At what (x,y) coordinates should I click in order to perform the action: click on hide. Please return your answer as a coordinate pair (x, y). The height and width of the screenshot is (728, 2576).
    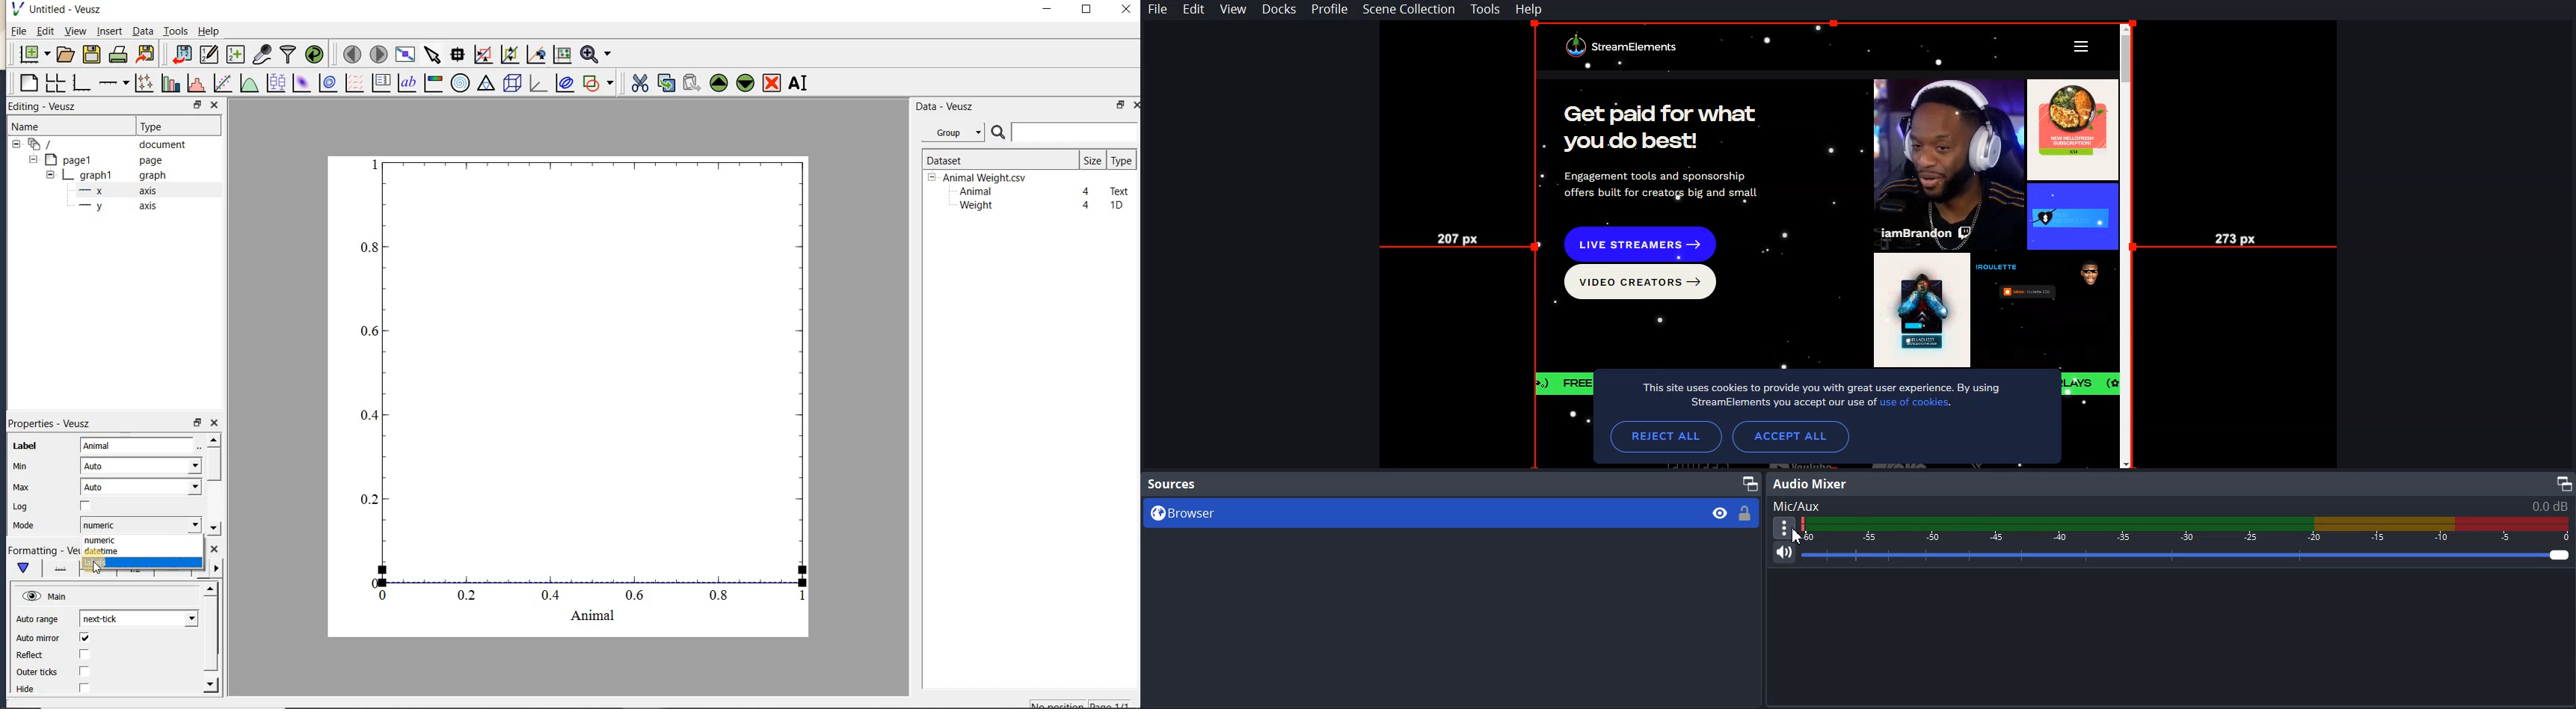
    Looking at the image, I should click on (33, 689).